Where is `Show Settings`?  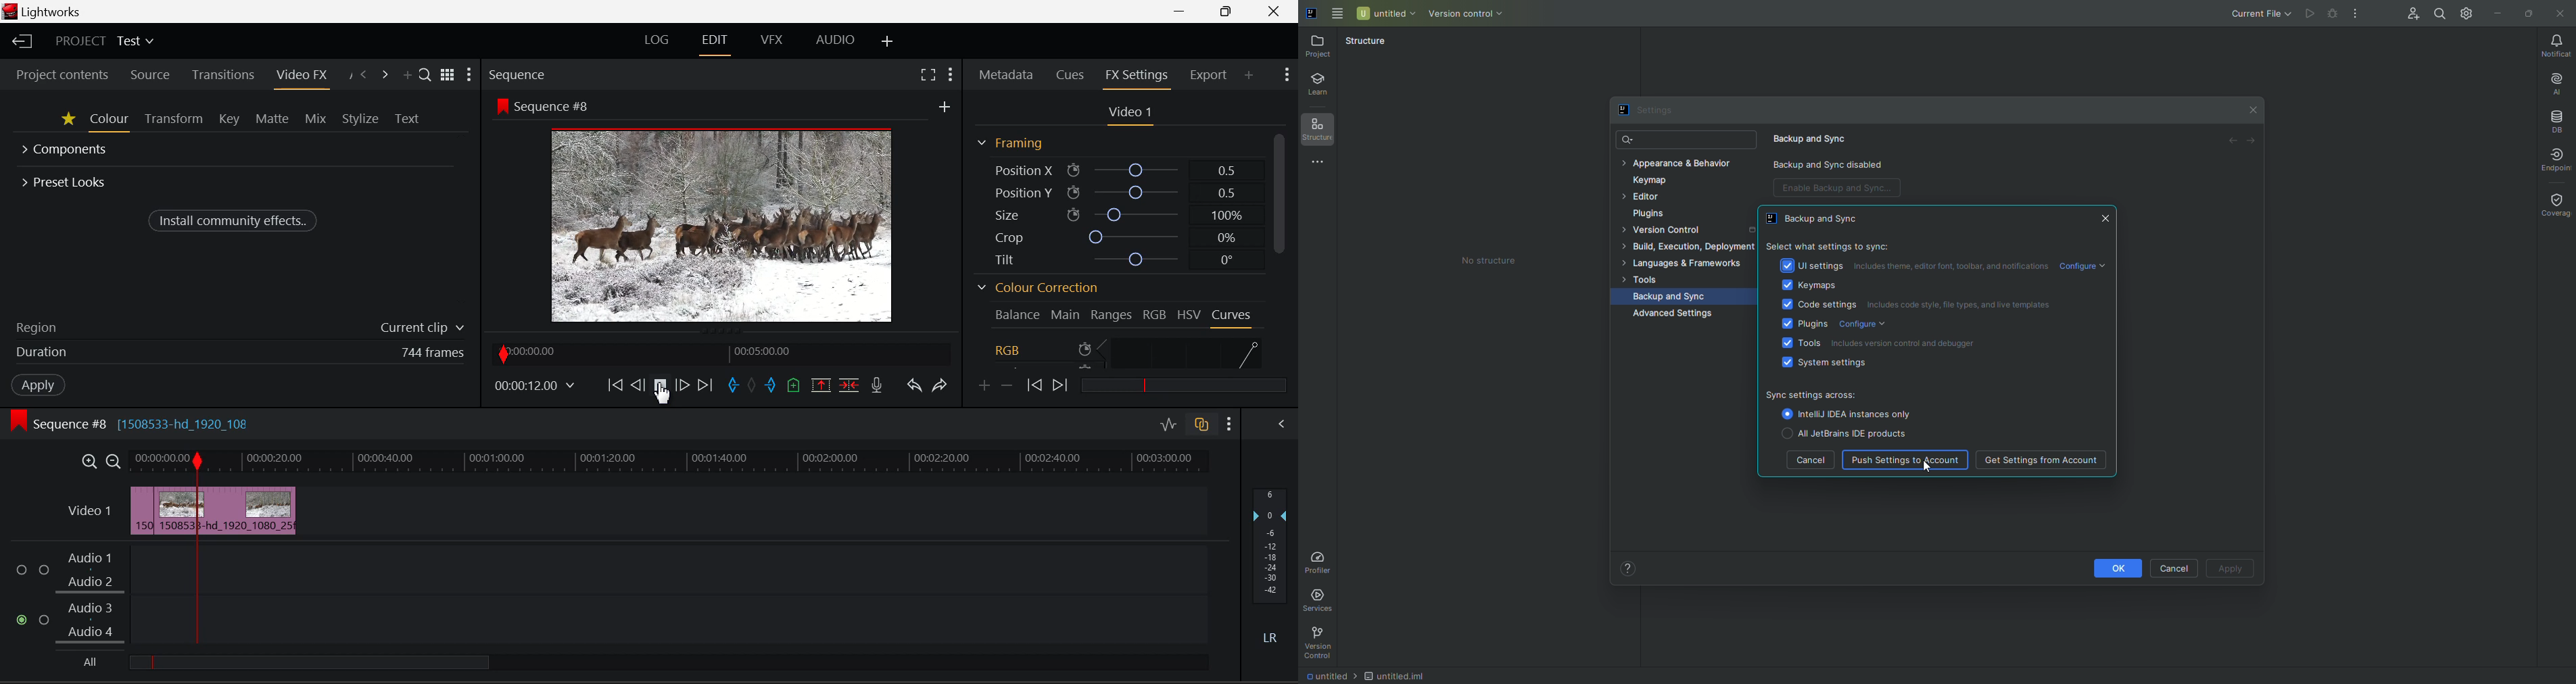
Show Settings is located at coordinates (1286, 76).